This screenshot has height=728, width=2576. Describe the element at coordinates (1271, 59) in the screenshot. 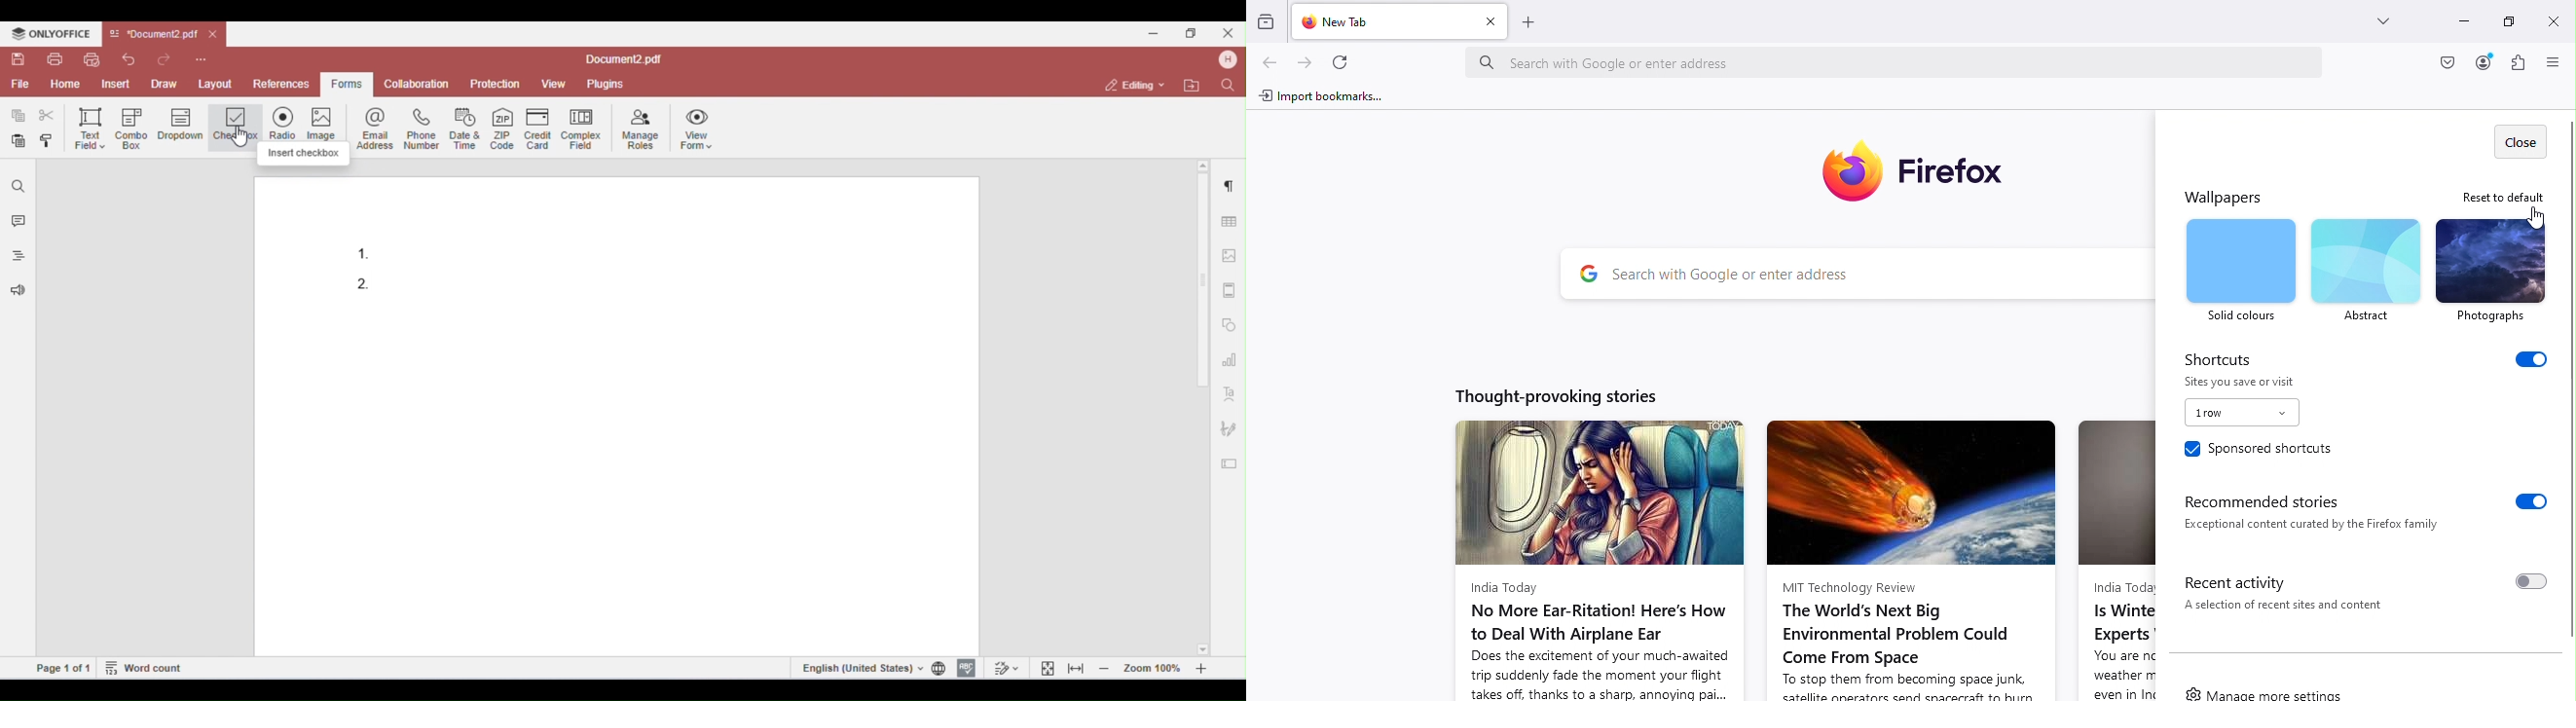

I see `Go back one page` at that location.